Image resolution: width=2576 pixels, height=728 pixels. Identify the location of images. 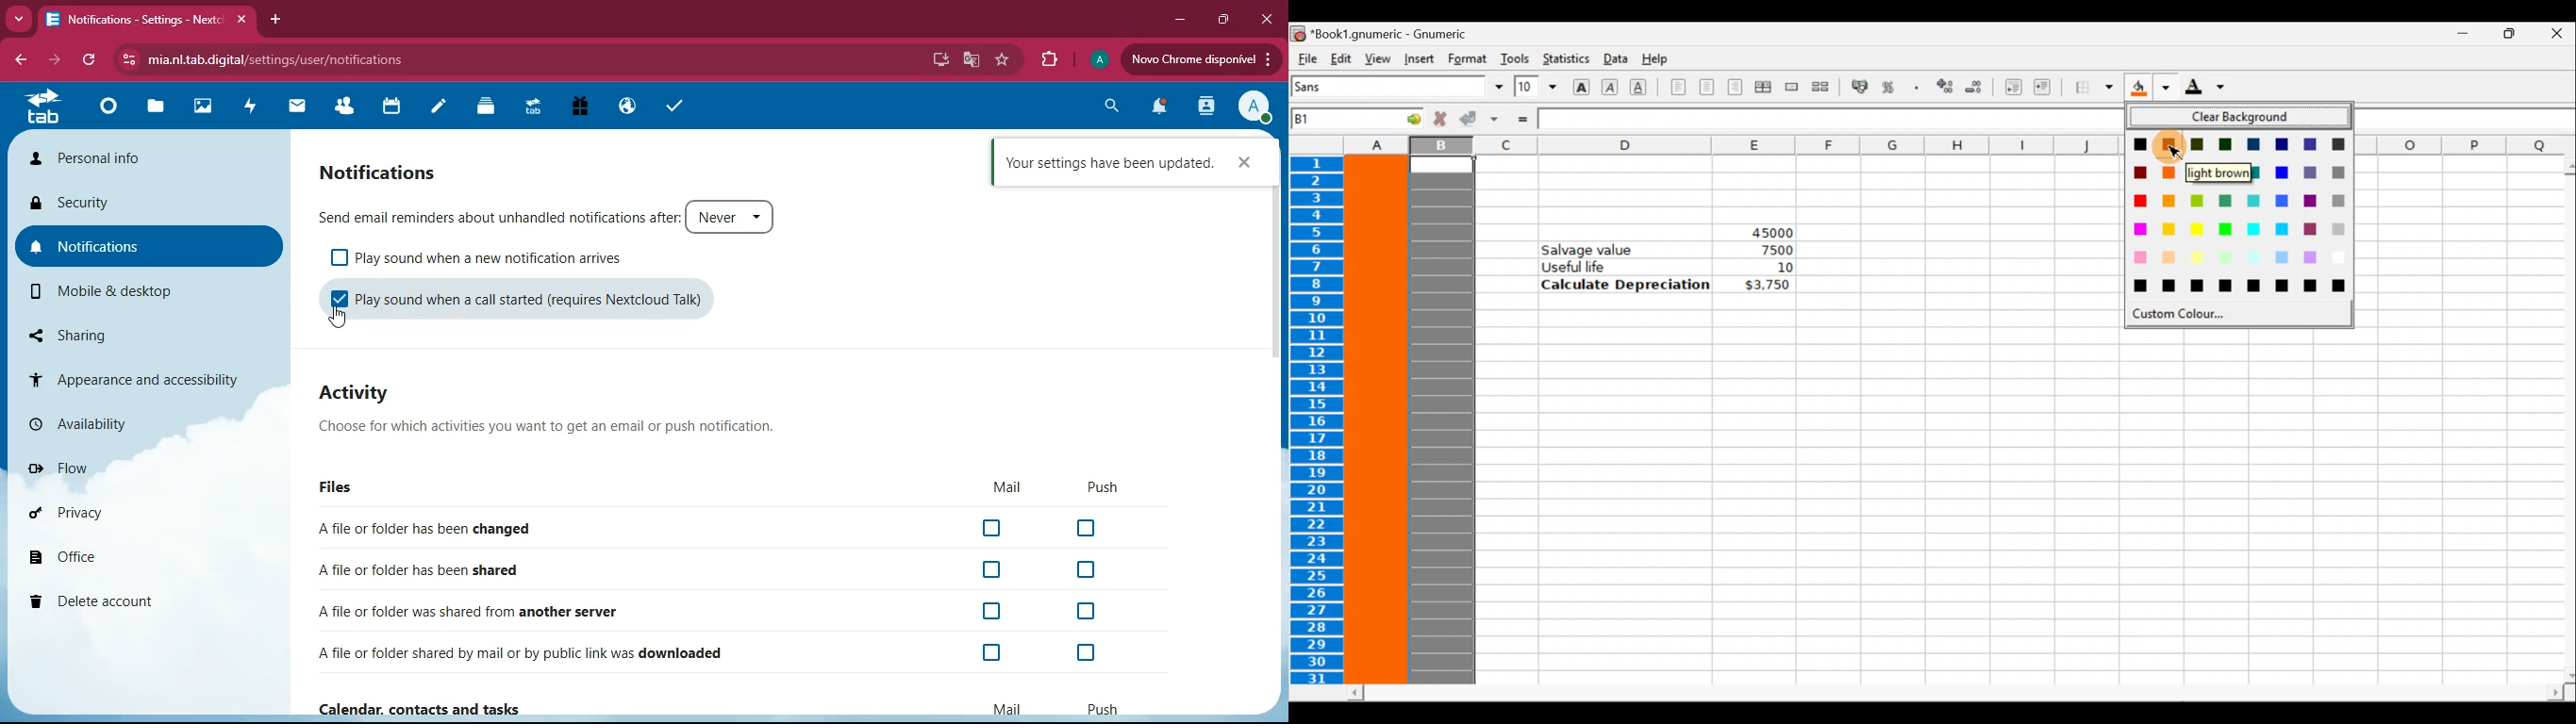
(203, 108).